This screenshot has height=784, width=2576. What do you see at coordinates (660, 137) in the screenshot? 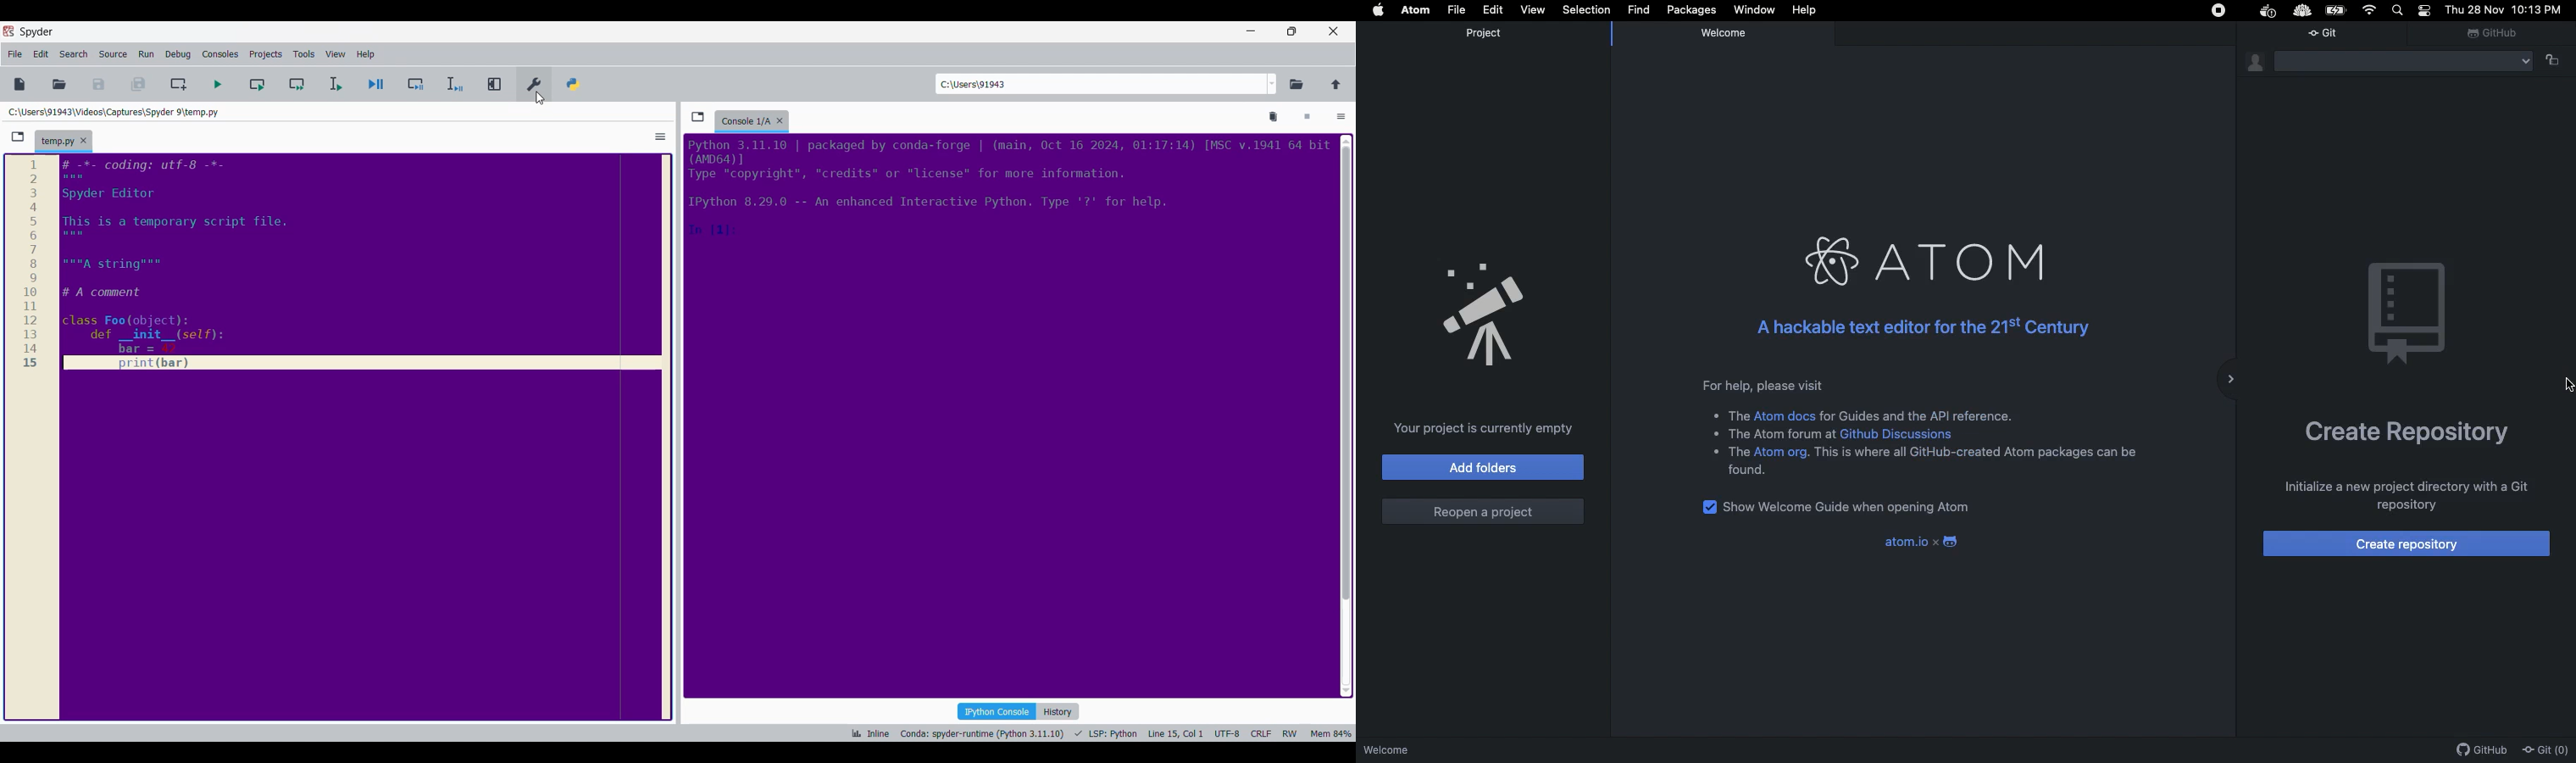
I see `Options` at bounding box center [660, 137].